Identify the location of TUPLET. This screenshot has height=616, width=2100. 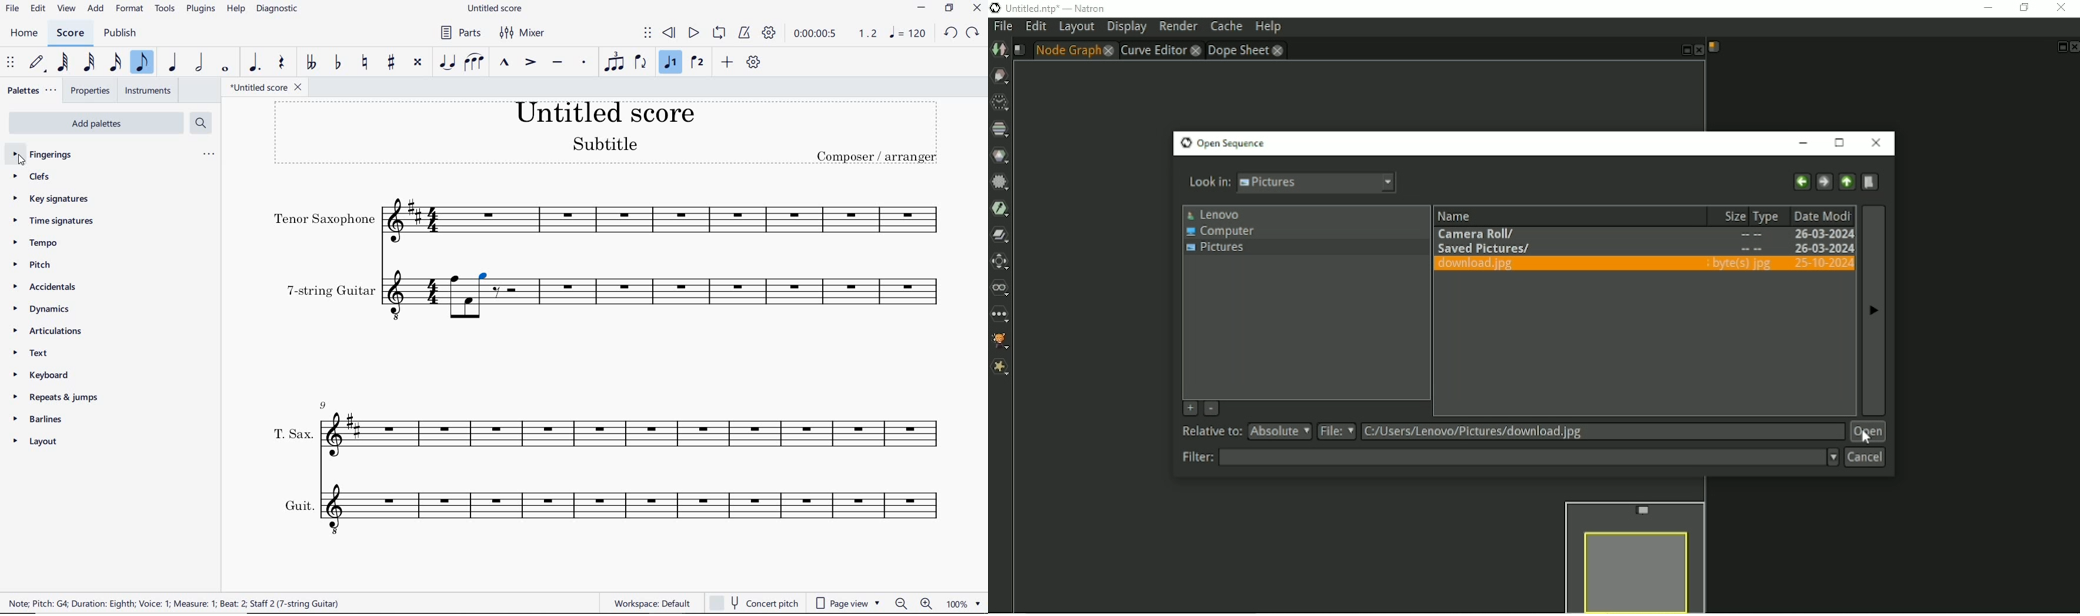
(615, 61).